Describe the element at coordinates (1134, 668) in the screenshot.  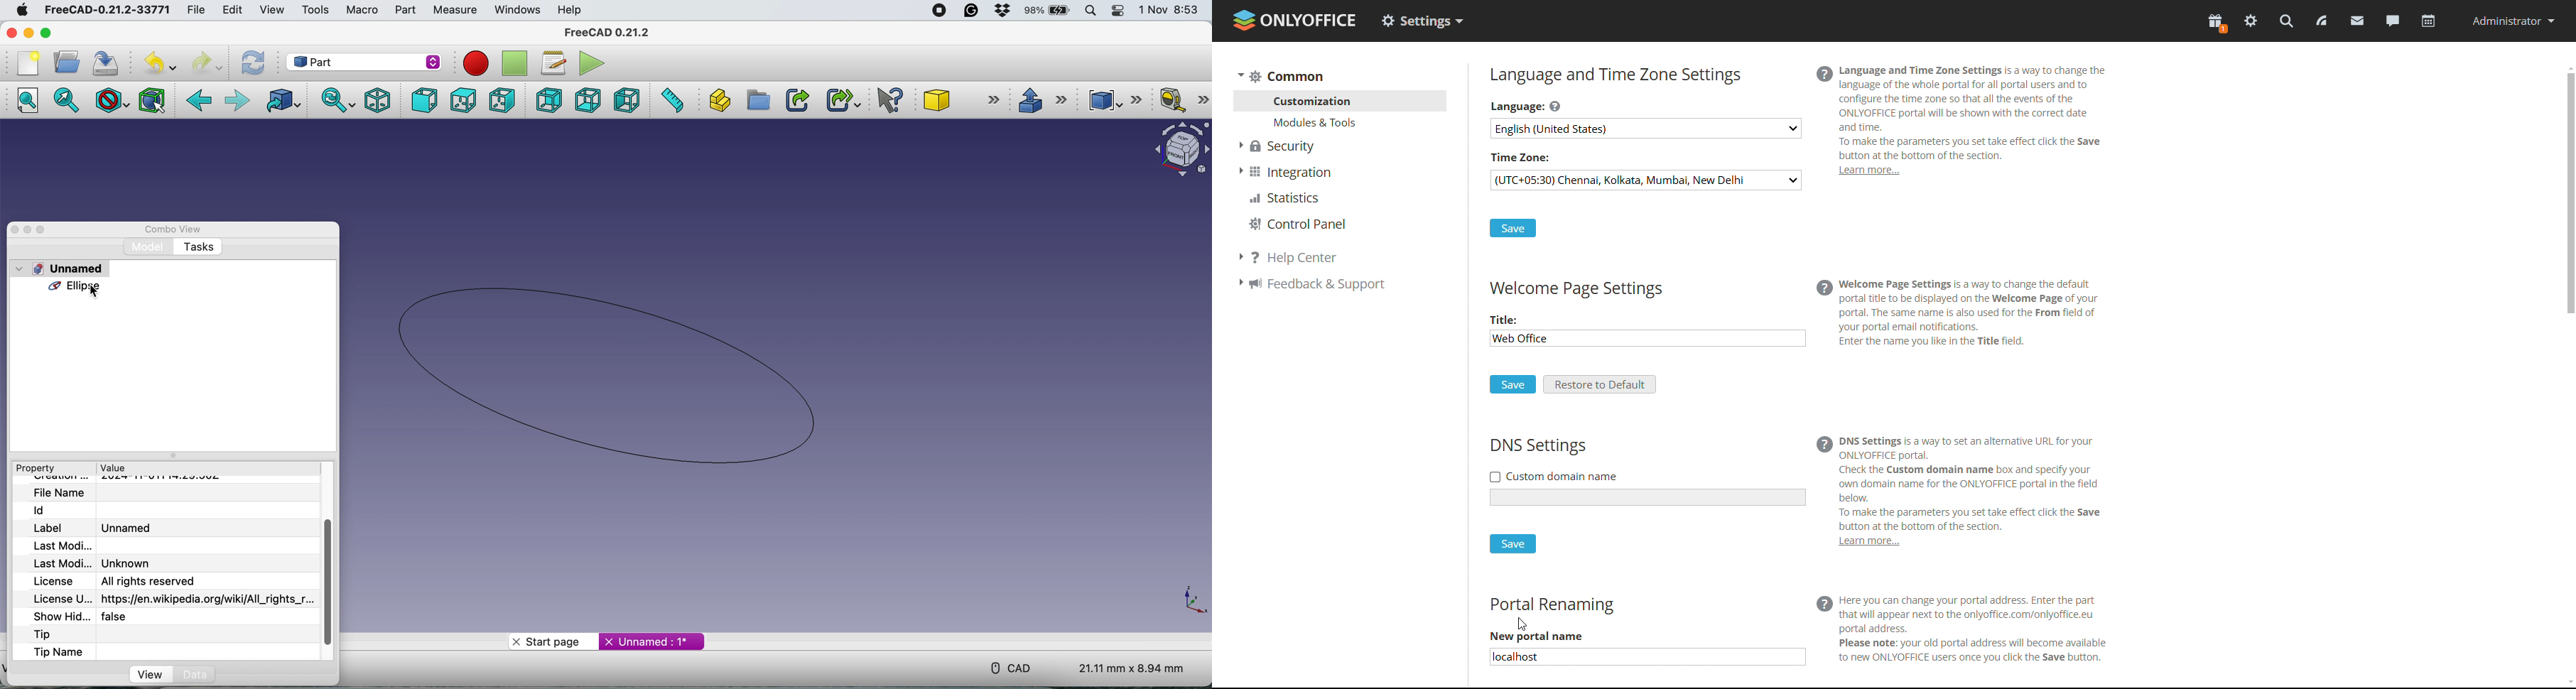
I see `dimension` at that location.